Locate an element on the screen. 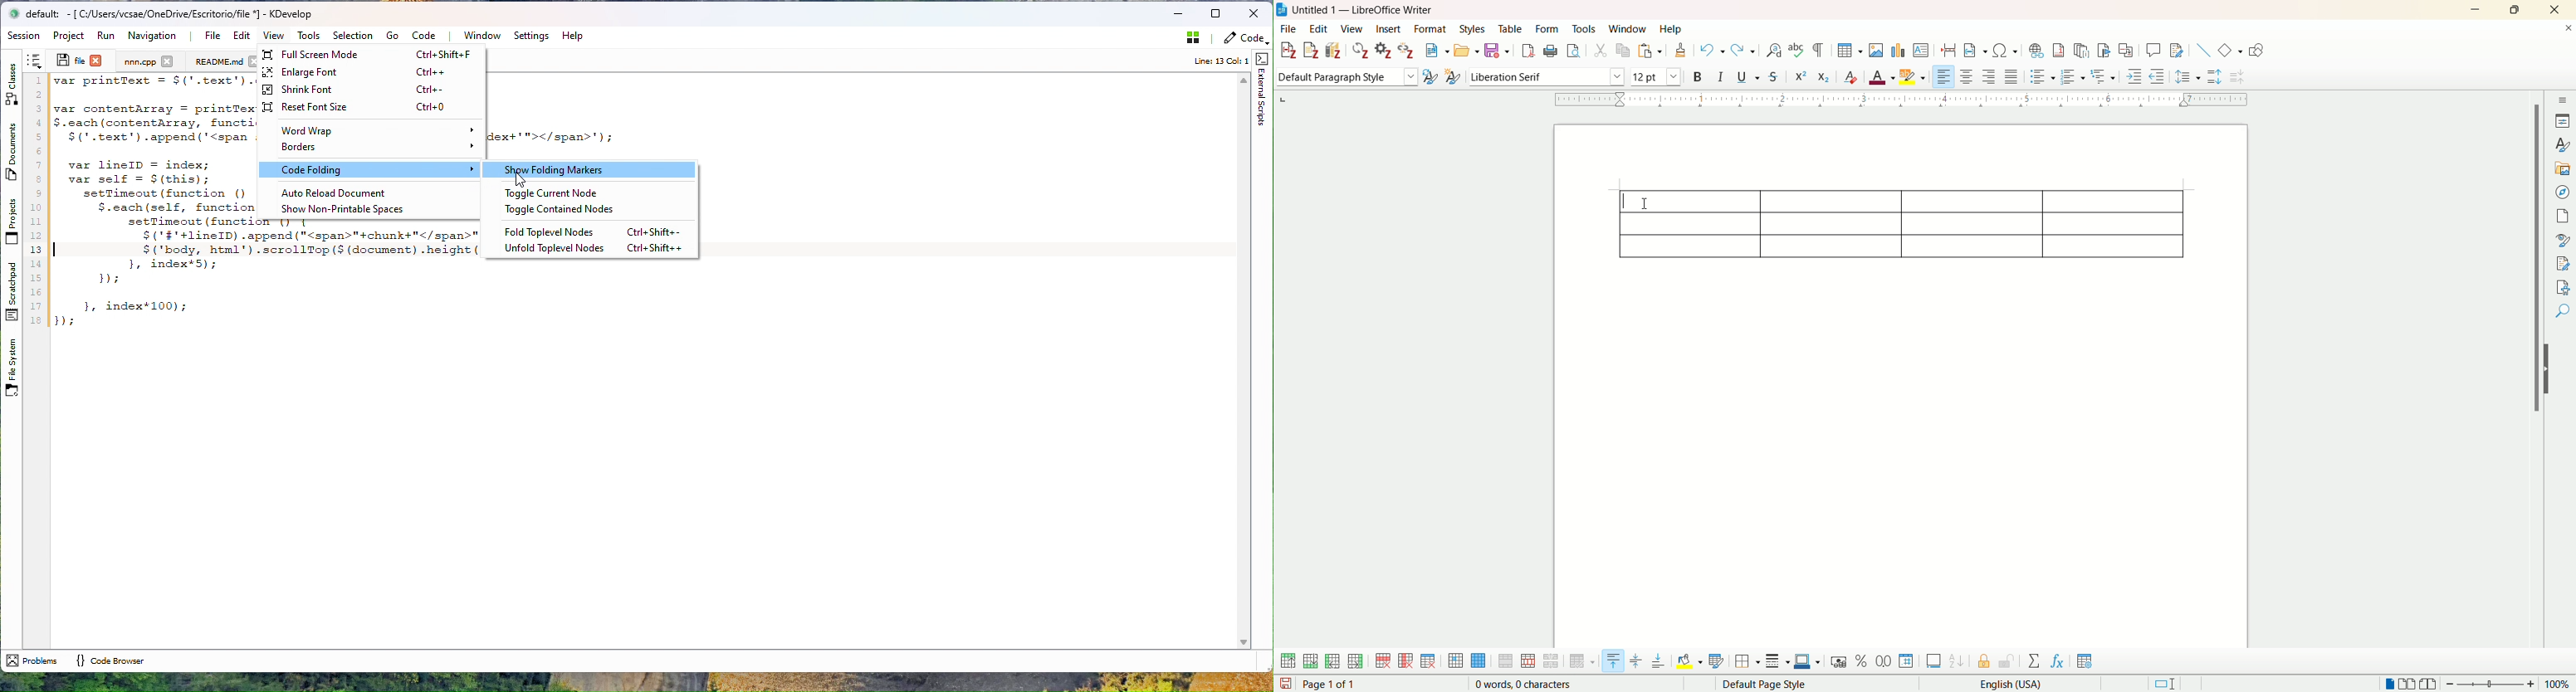  format as number is located at coordinates (1910, 659).